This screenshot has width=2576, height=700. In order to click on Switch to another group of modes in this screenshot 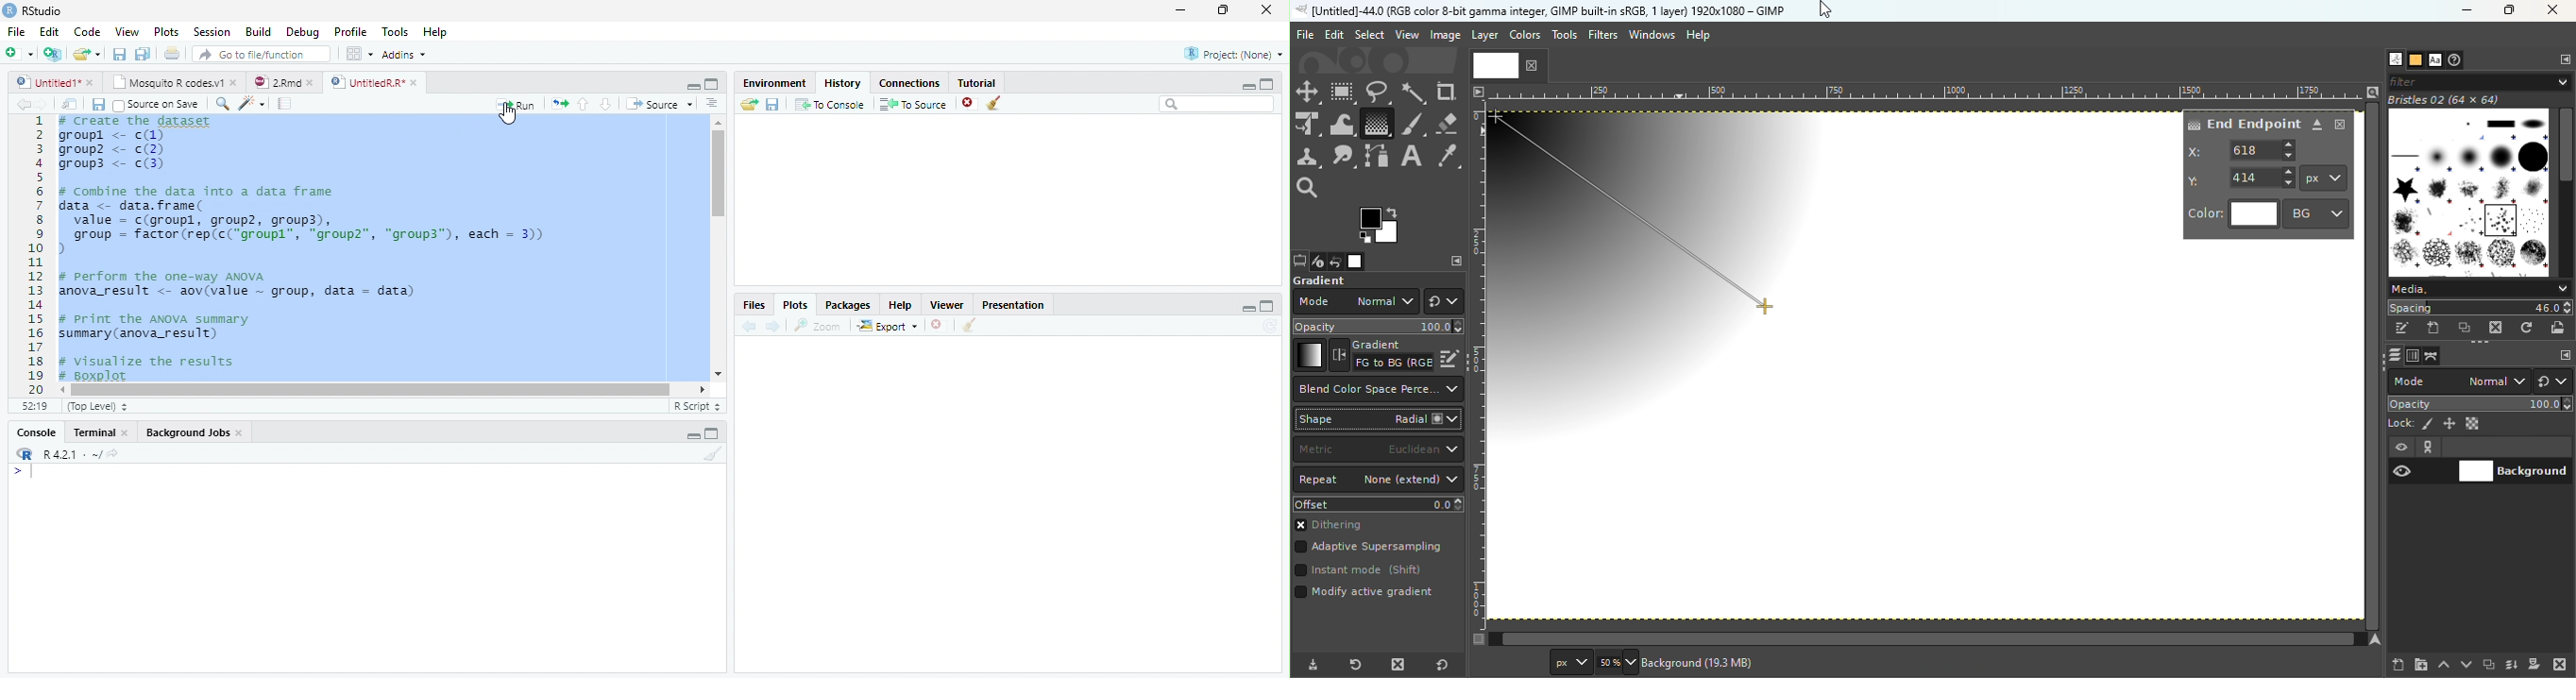, I will do `click(1443, 301)`.